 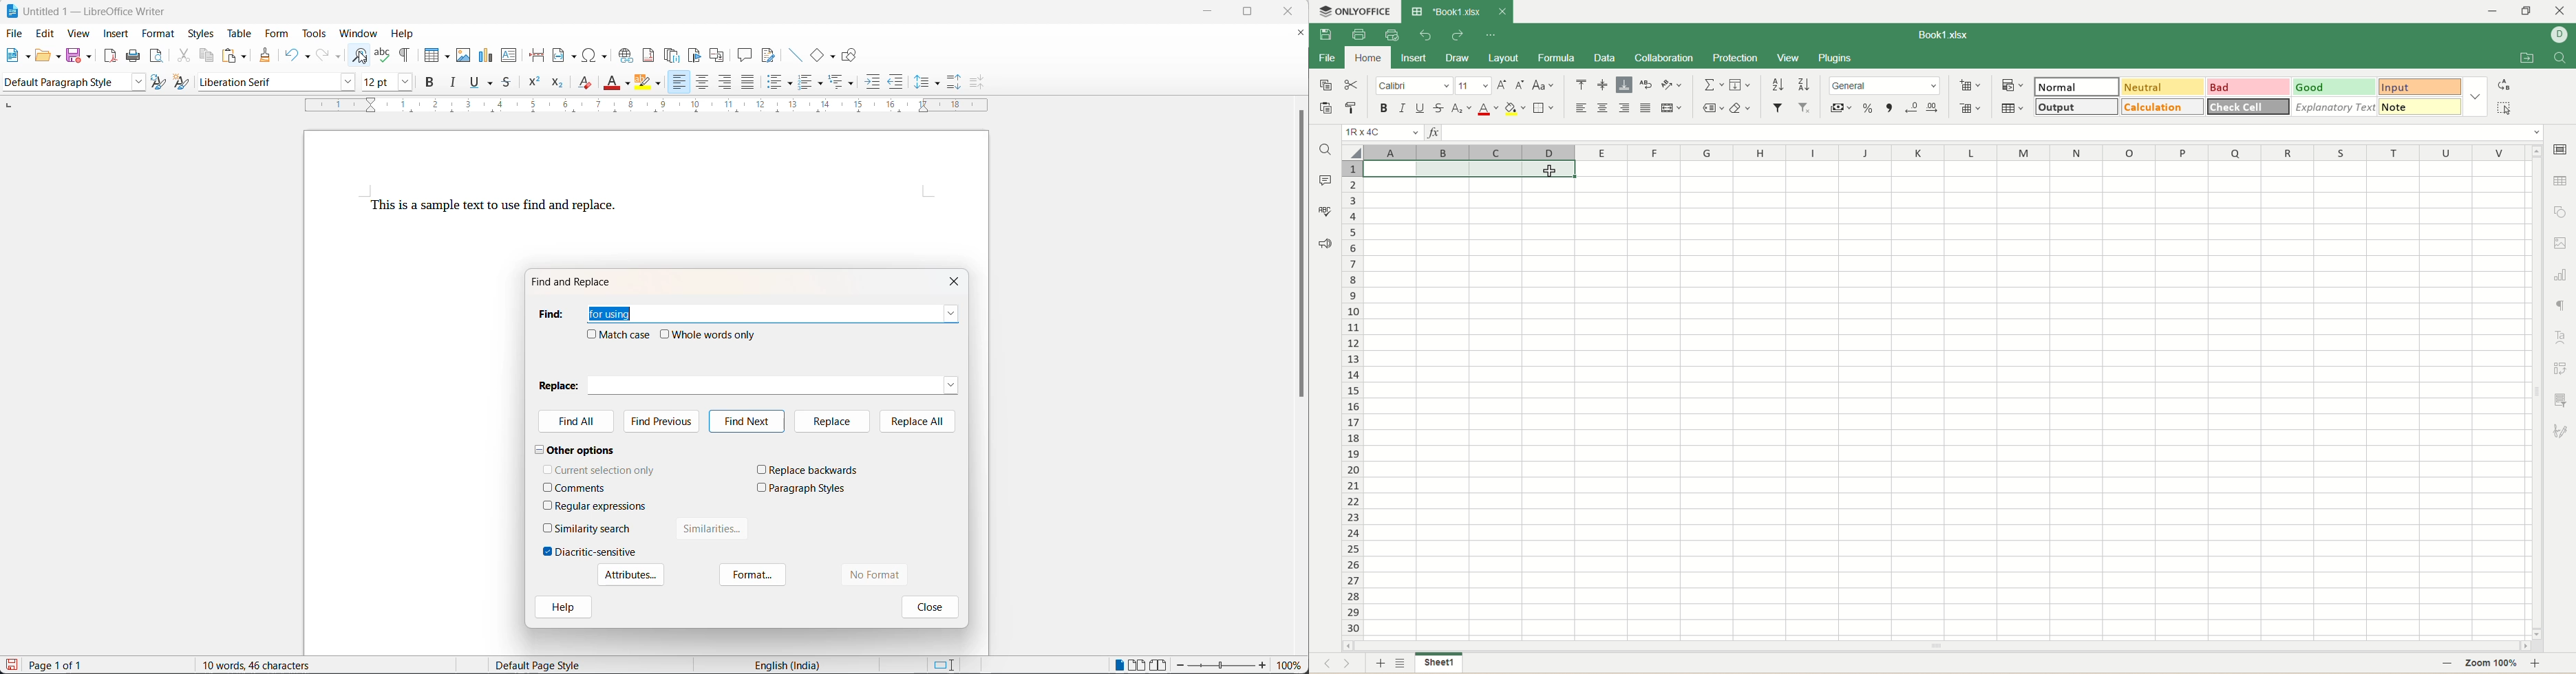 What do you see at coordinates (63, 83) in the screenshot?
I see `paragraph style` at bounding box center [63, 83].